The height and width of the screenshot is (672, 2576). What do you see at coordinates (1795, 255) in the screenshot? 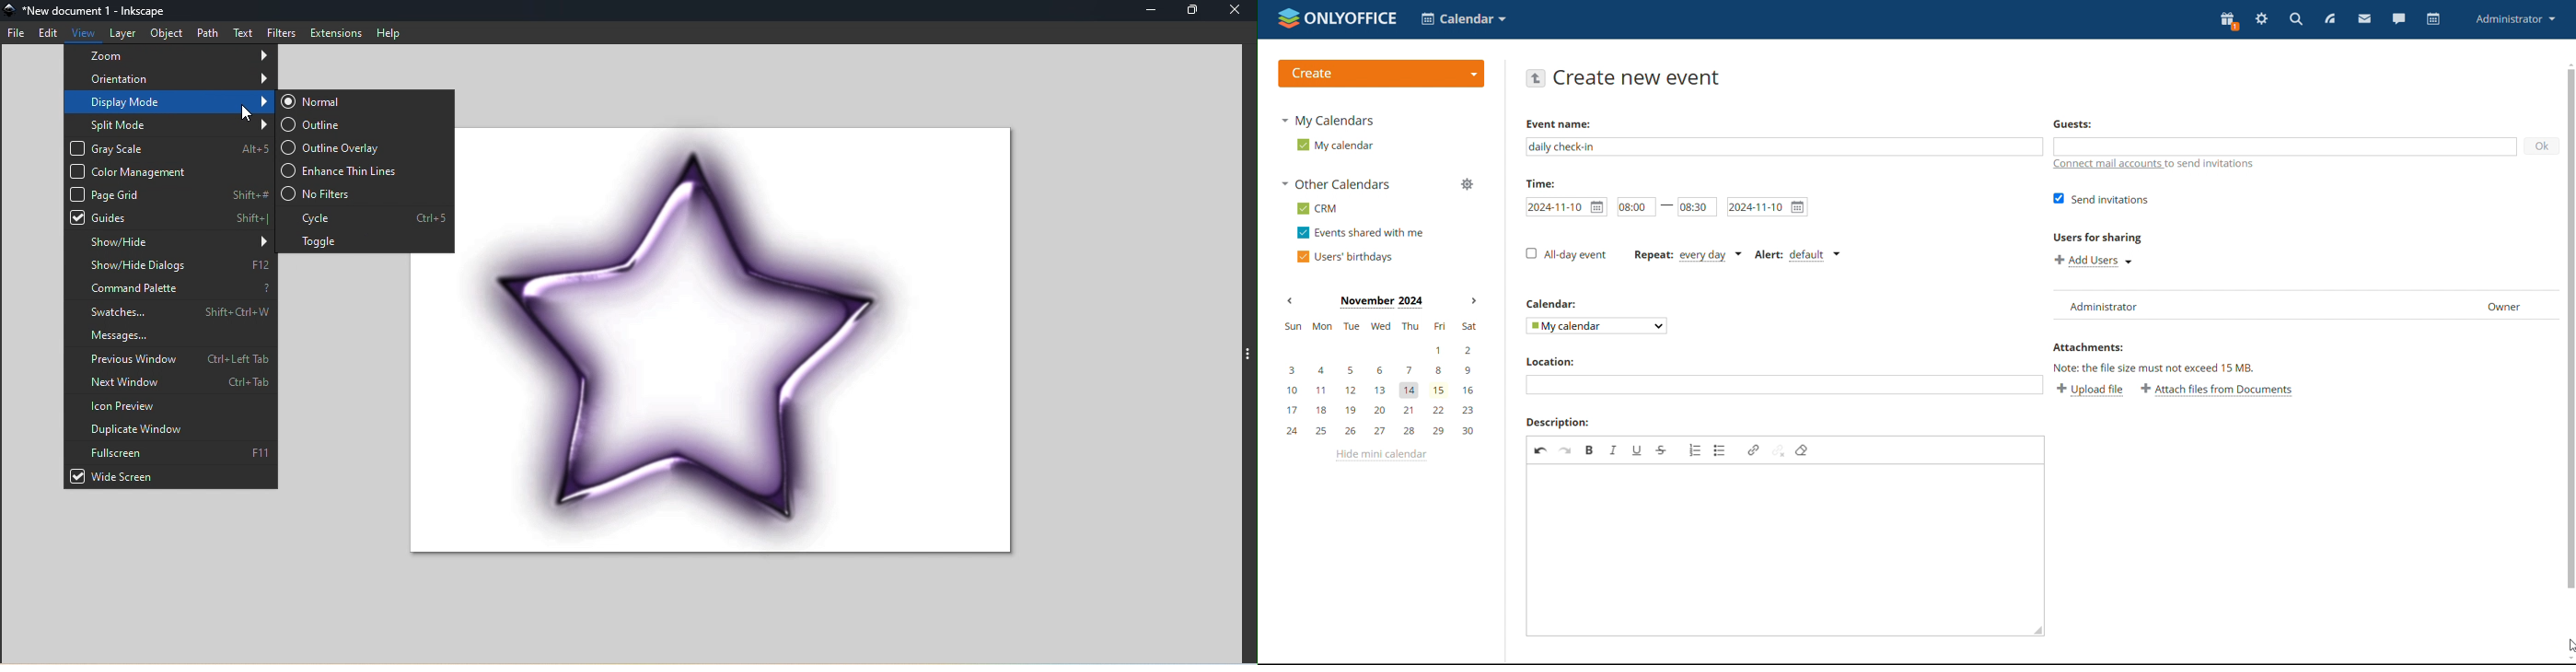
I see `alert type` at bounding box center [1795, 255].